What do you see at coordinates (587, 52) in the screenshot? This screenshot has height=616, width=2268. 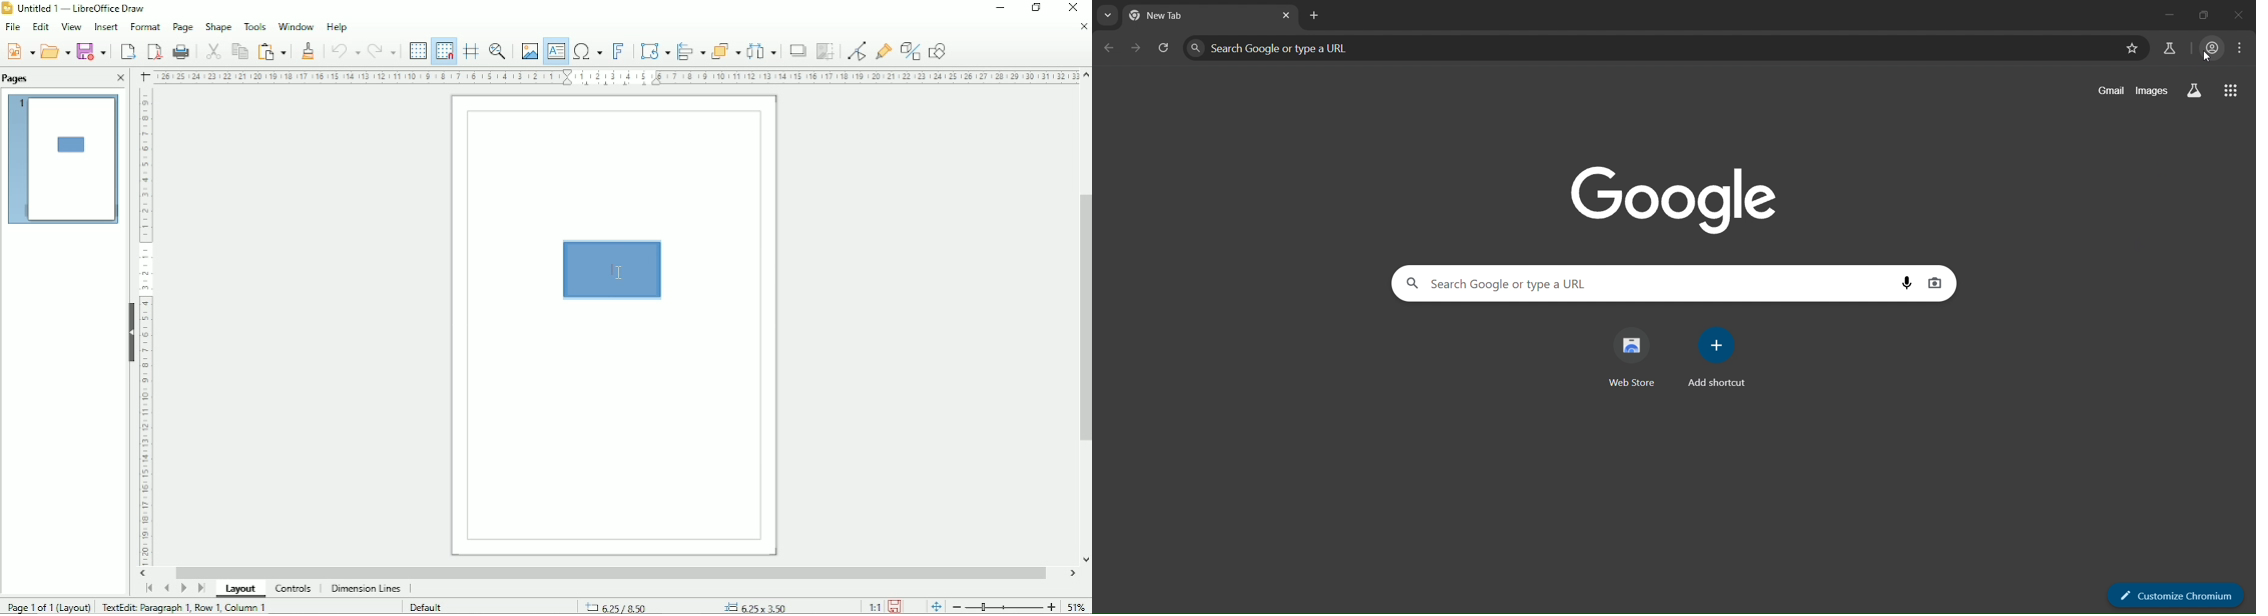 I see `Insert special characters` at bounding box center [587, 52].